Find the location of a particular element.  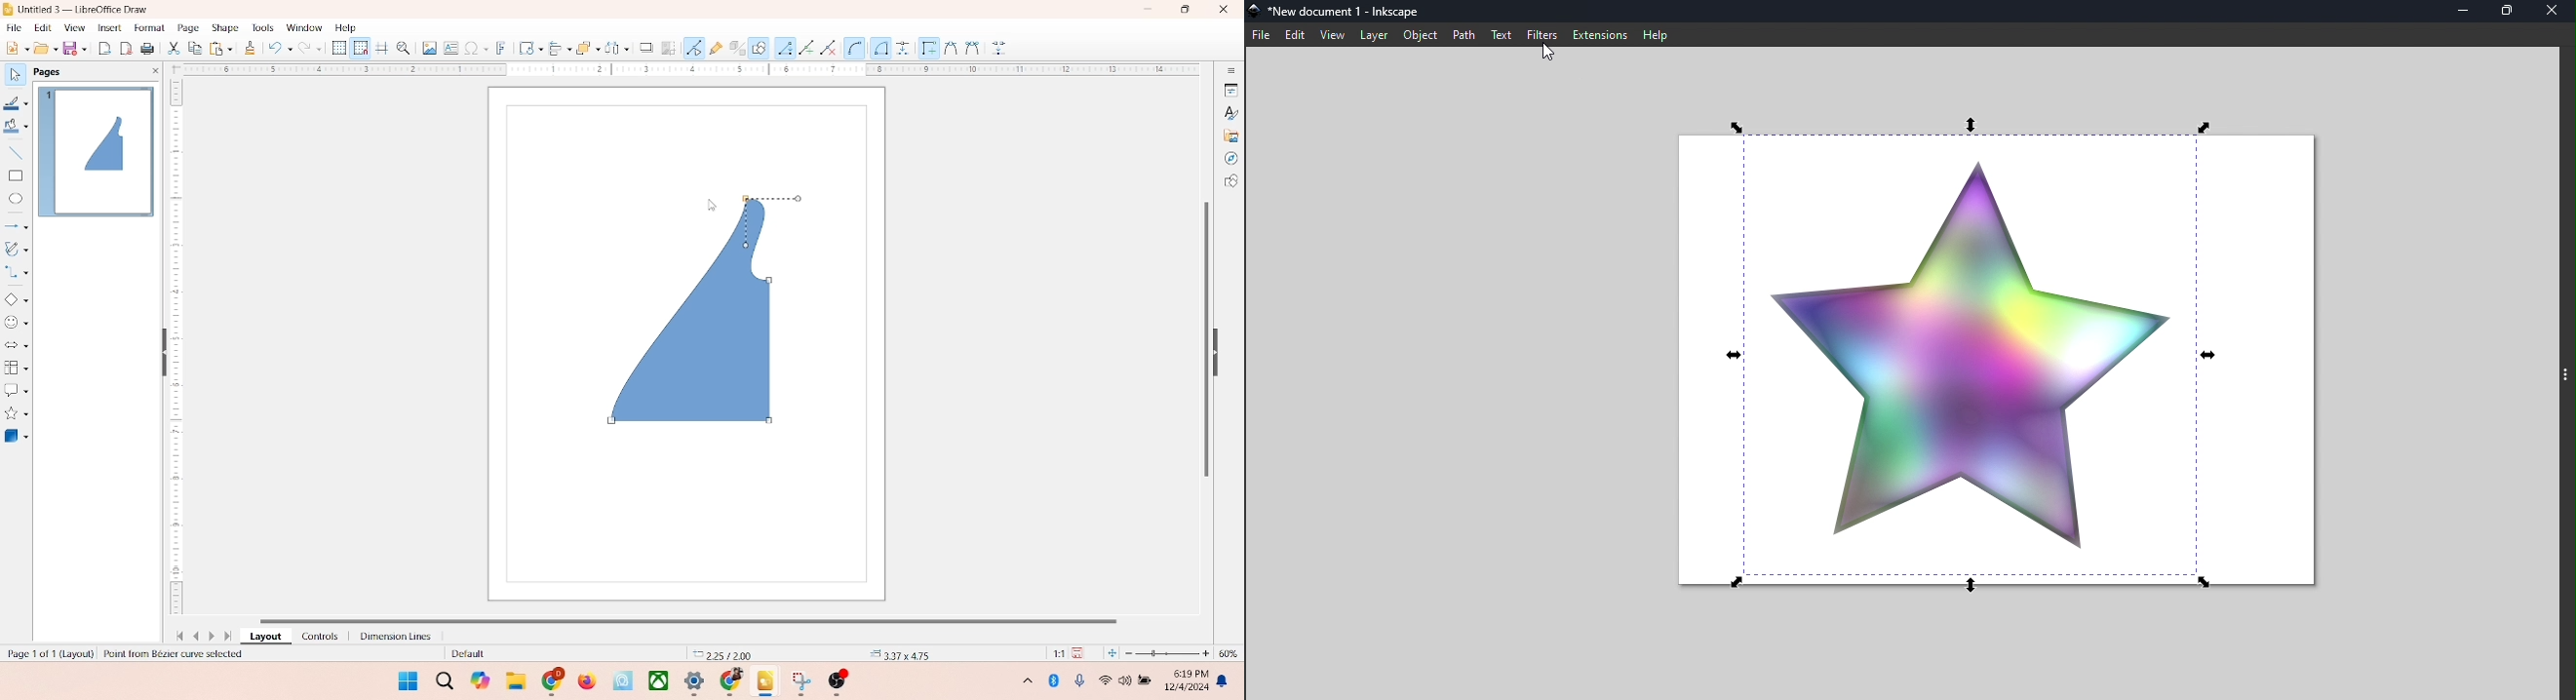

snap to grid is located at coordinates (358, 48).